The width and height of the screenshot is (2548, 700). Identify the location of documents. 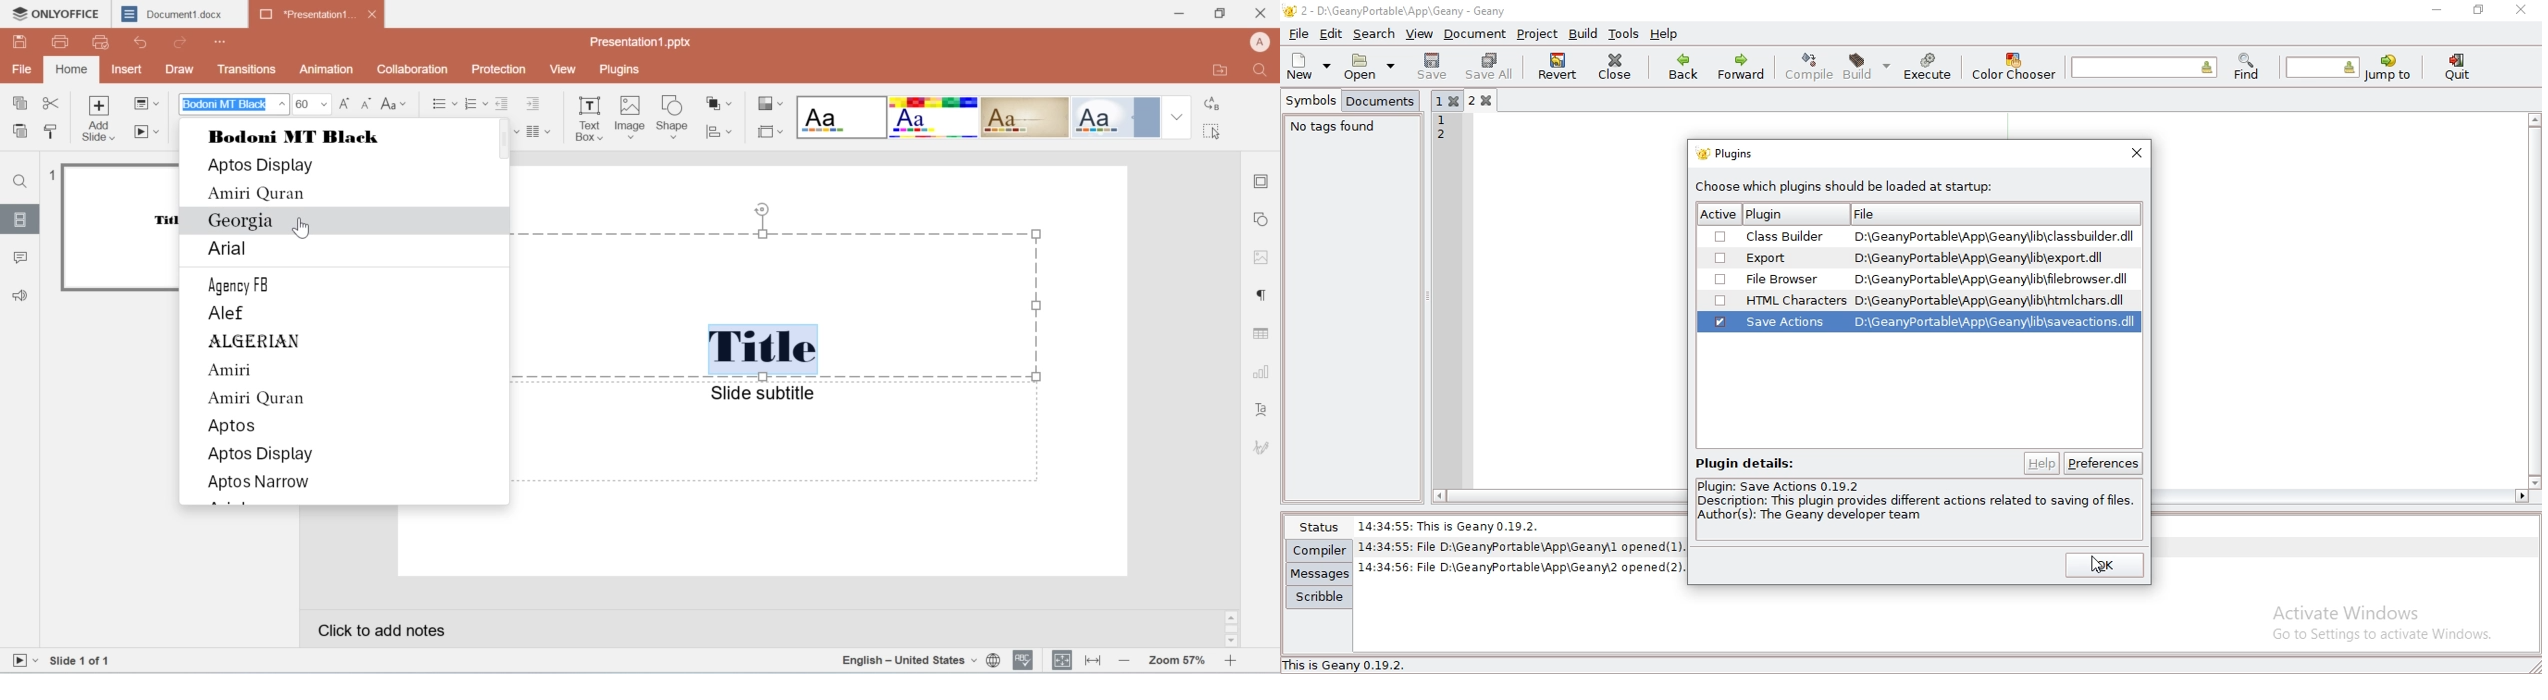
(1382, 102).